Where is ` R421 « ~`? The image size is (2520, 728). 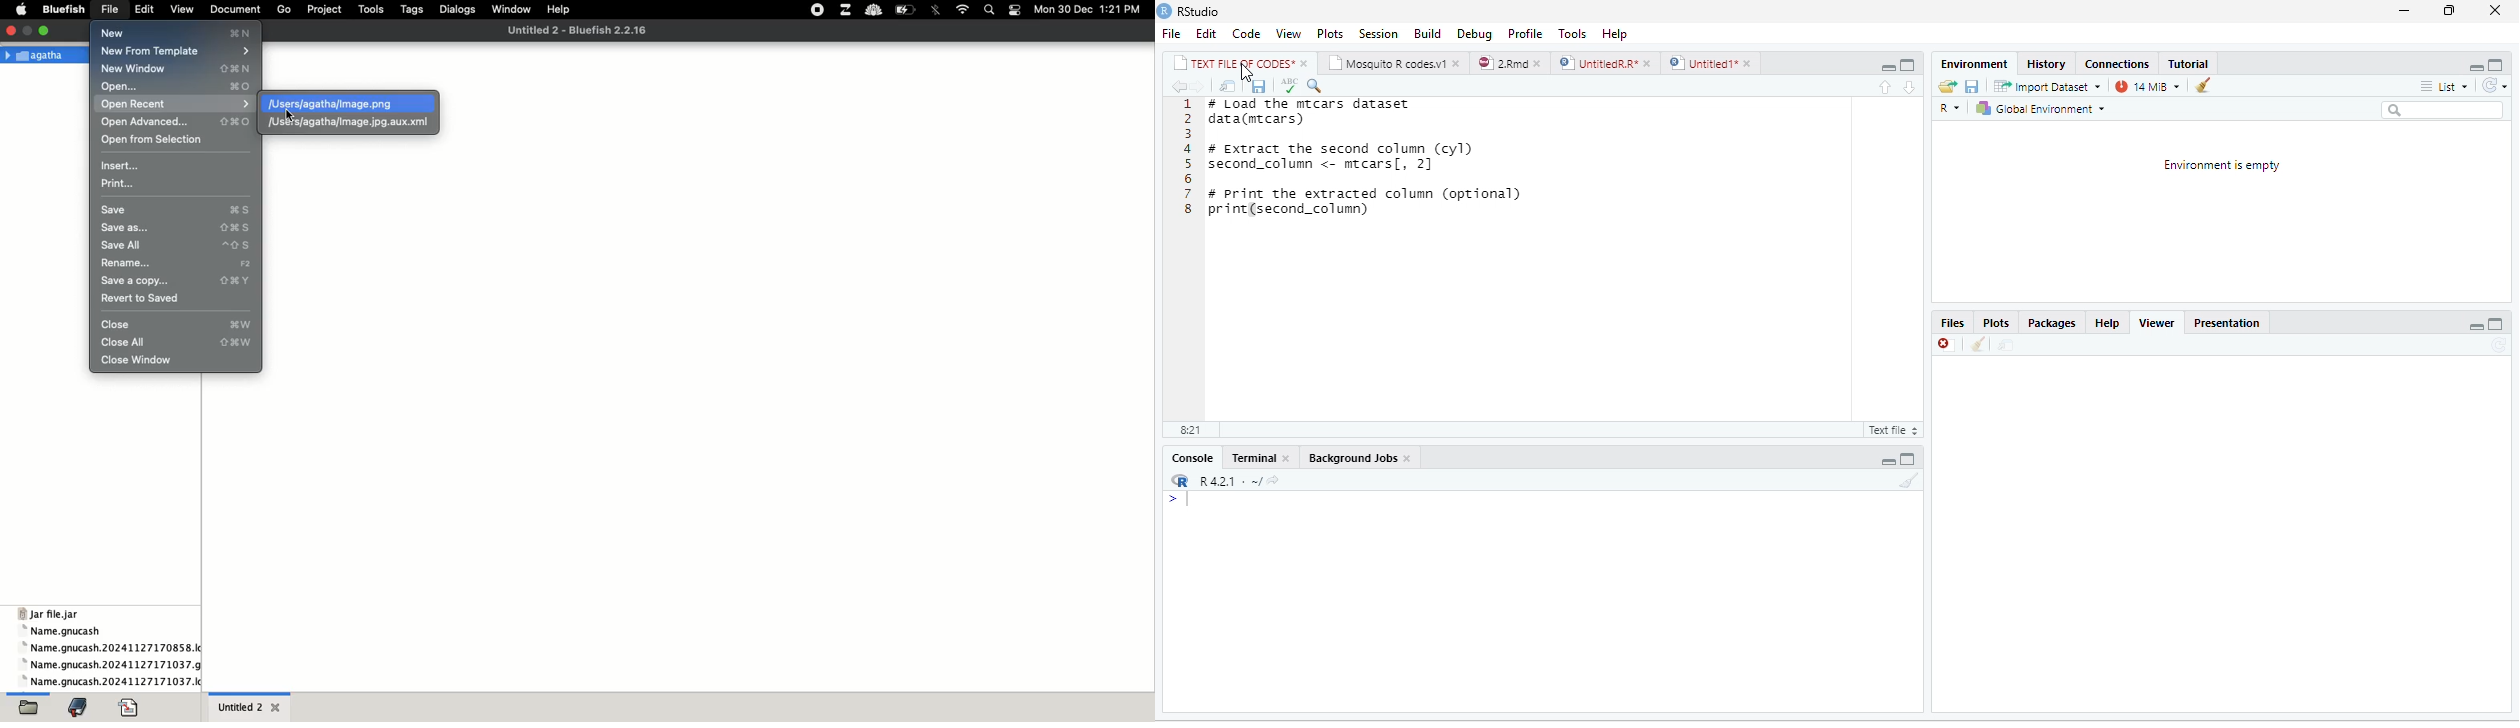
 R421 « ~ is located at coordinates (1221, 478).